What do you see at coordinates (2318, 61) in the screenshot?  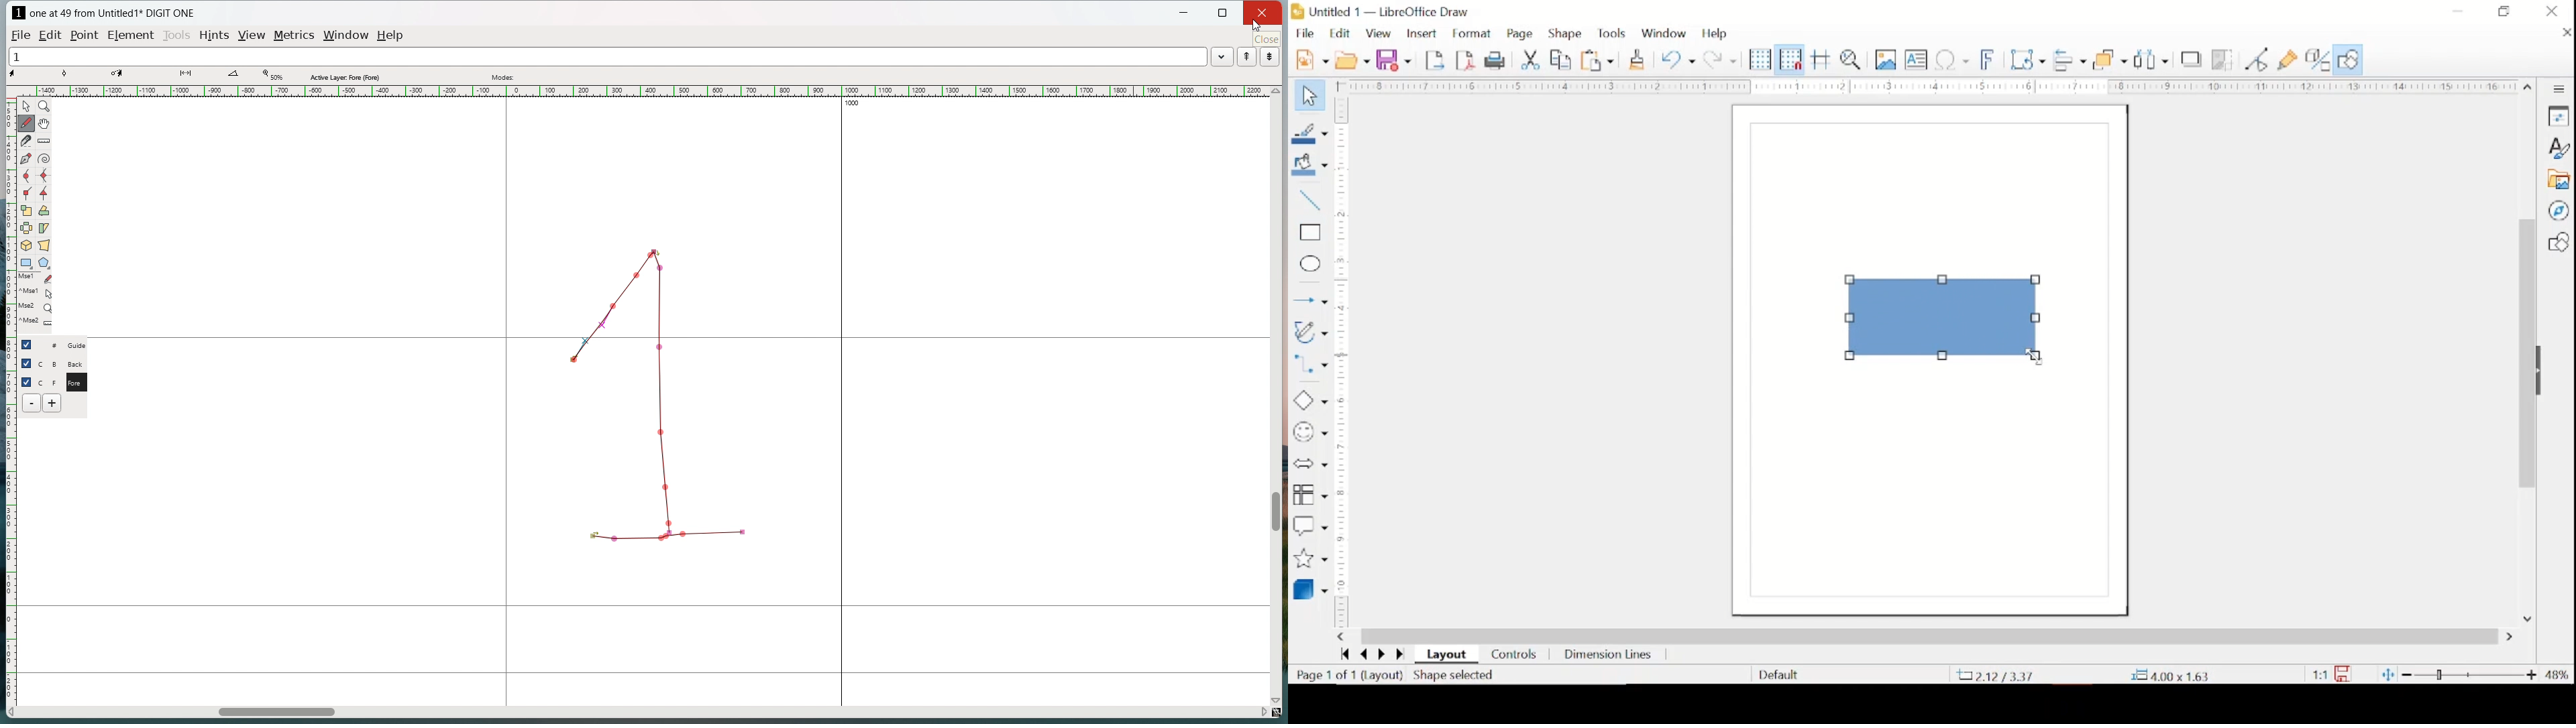 I see `toggle extrusions` at bounding box center [2318, 61].